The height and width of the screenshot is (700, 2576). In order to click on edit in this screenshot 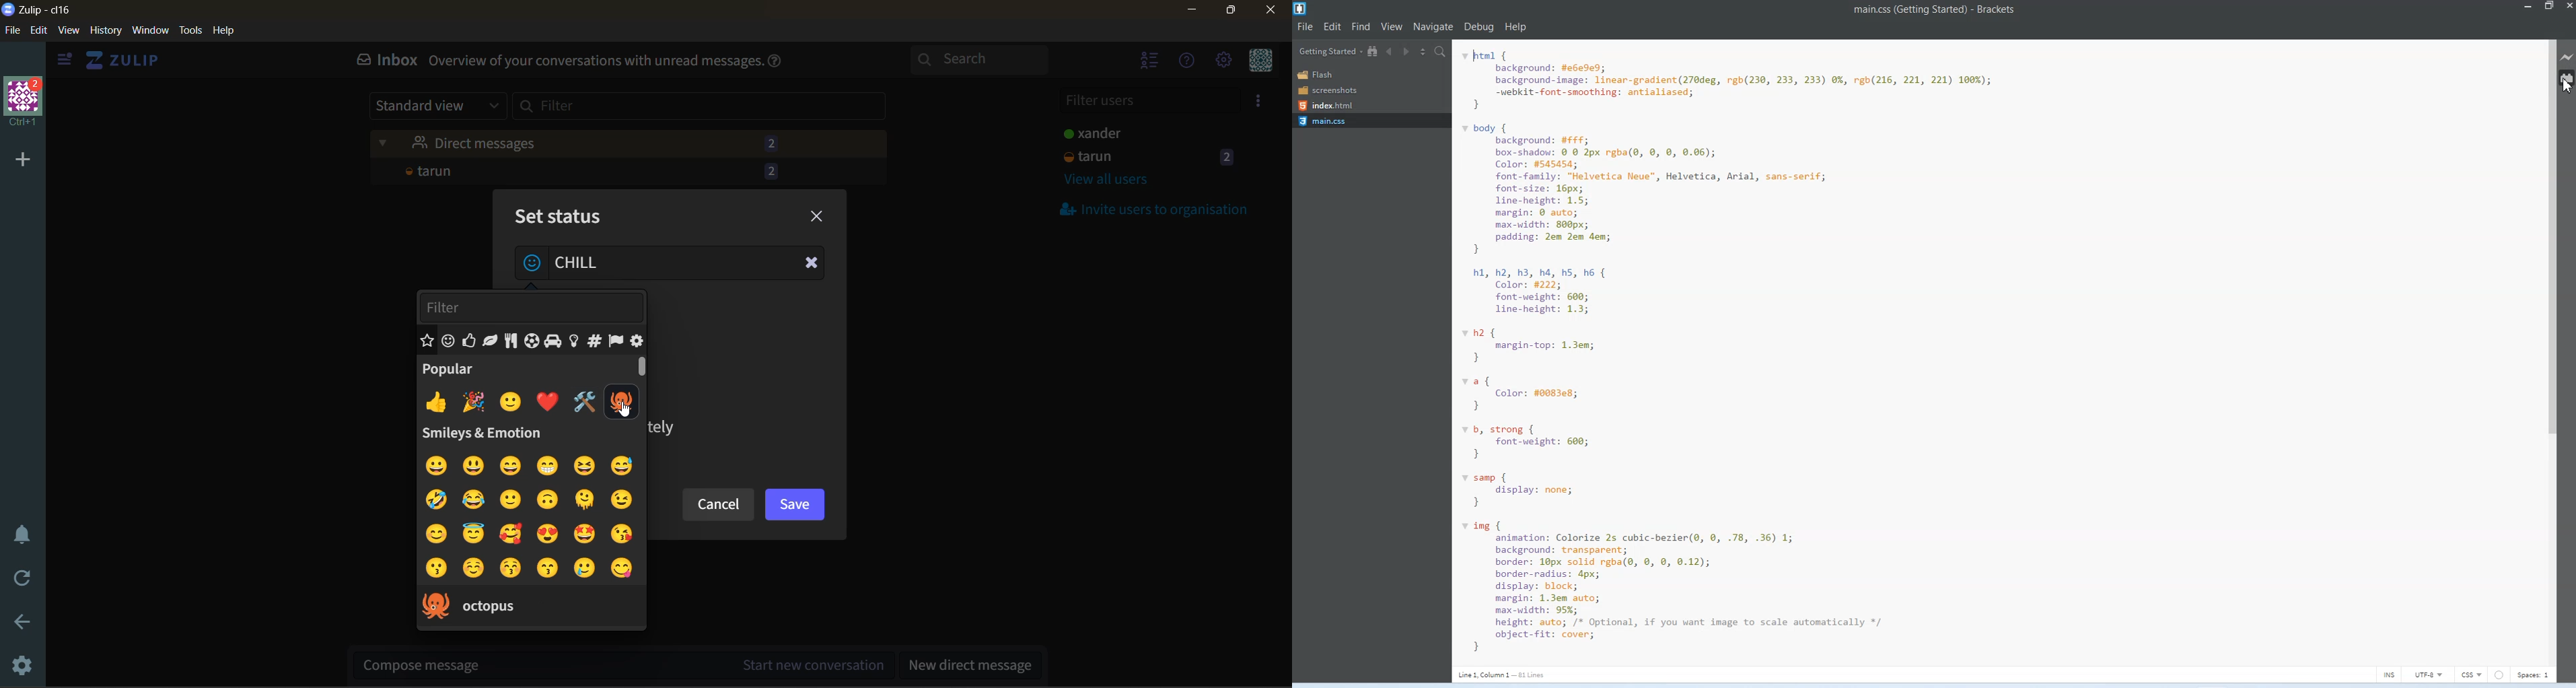, I will do `click(42, 31)`.